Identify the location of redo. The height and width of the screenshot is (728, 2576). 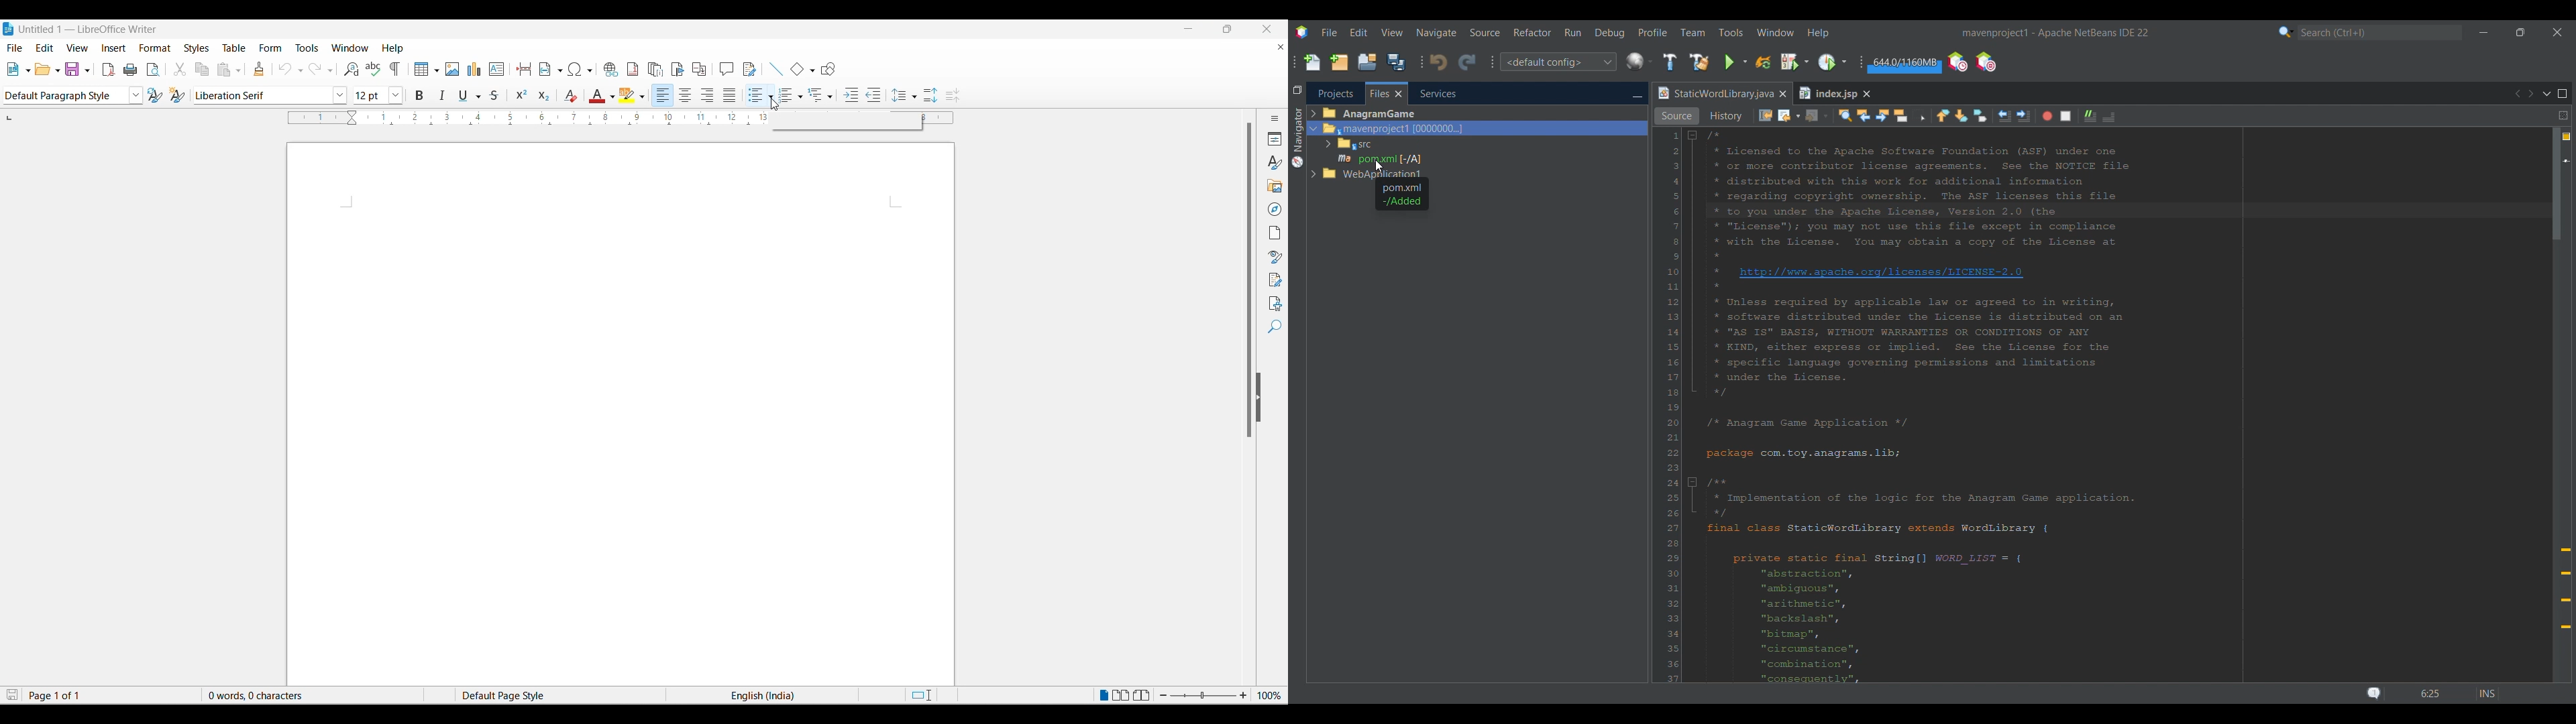
(321, 70).